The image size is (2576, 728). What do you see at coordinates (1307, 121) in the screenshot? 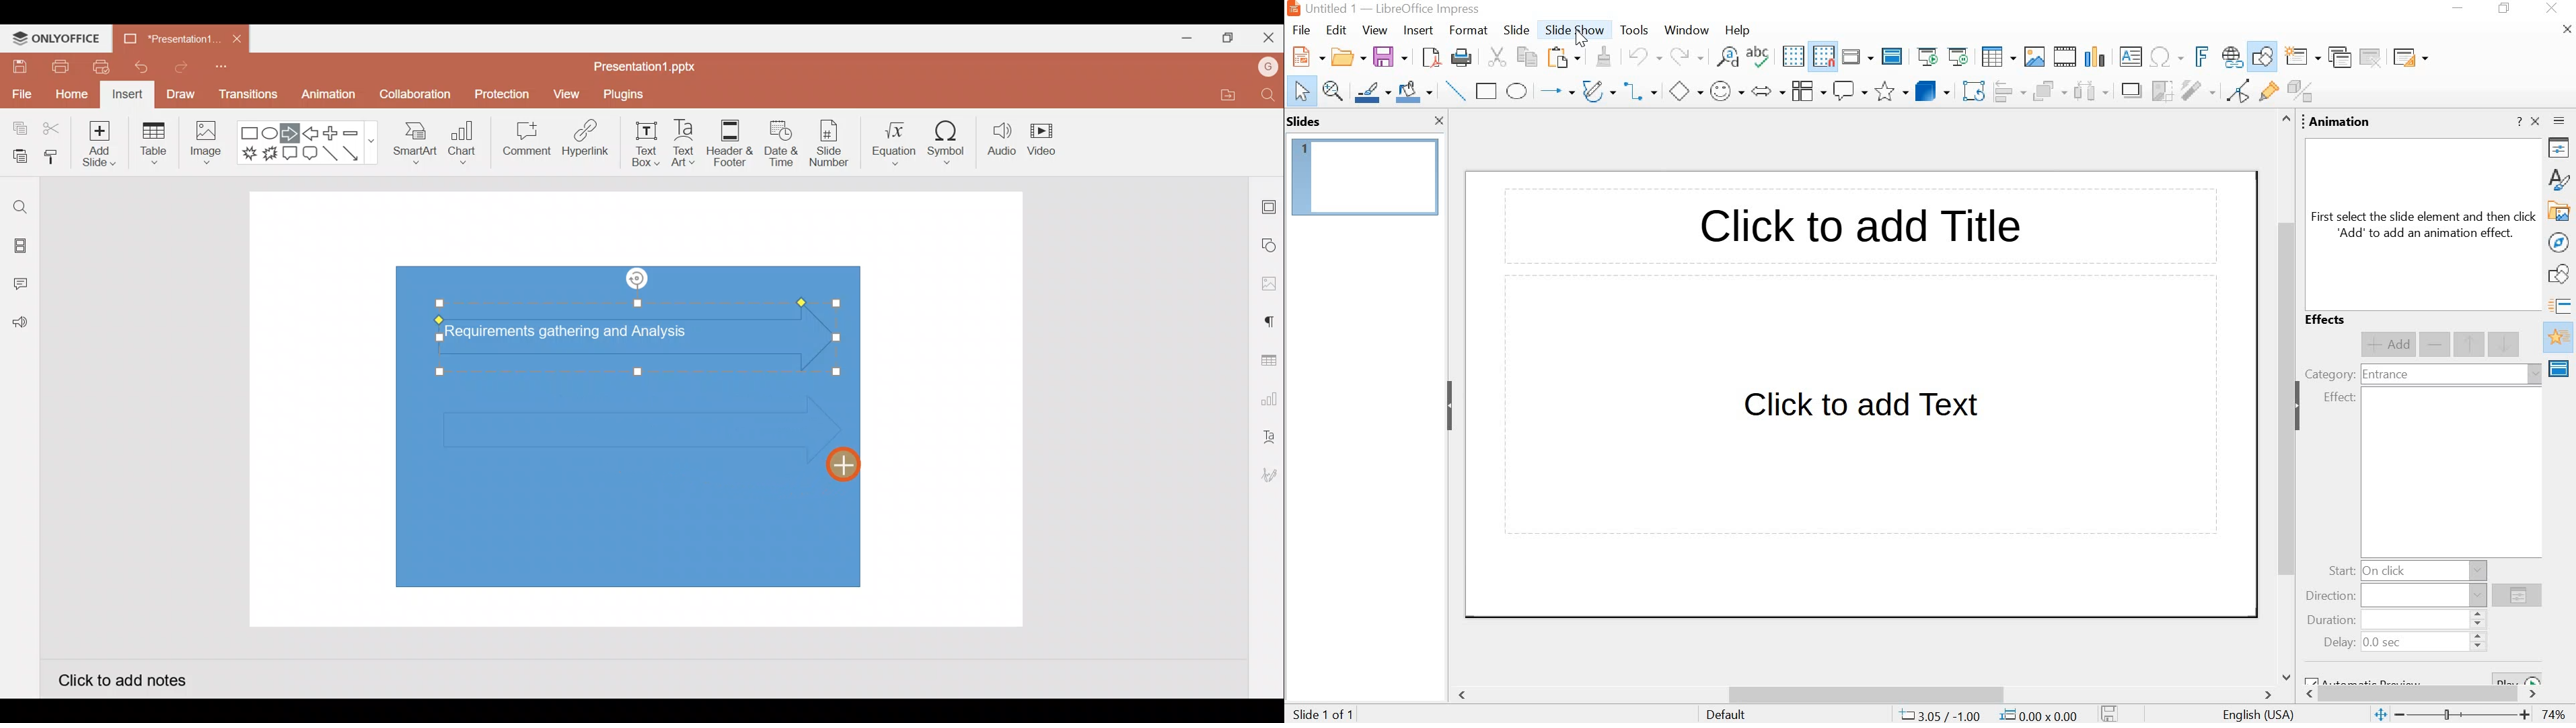
I see `slides` at bounding box center [1307, 121].